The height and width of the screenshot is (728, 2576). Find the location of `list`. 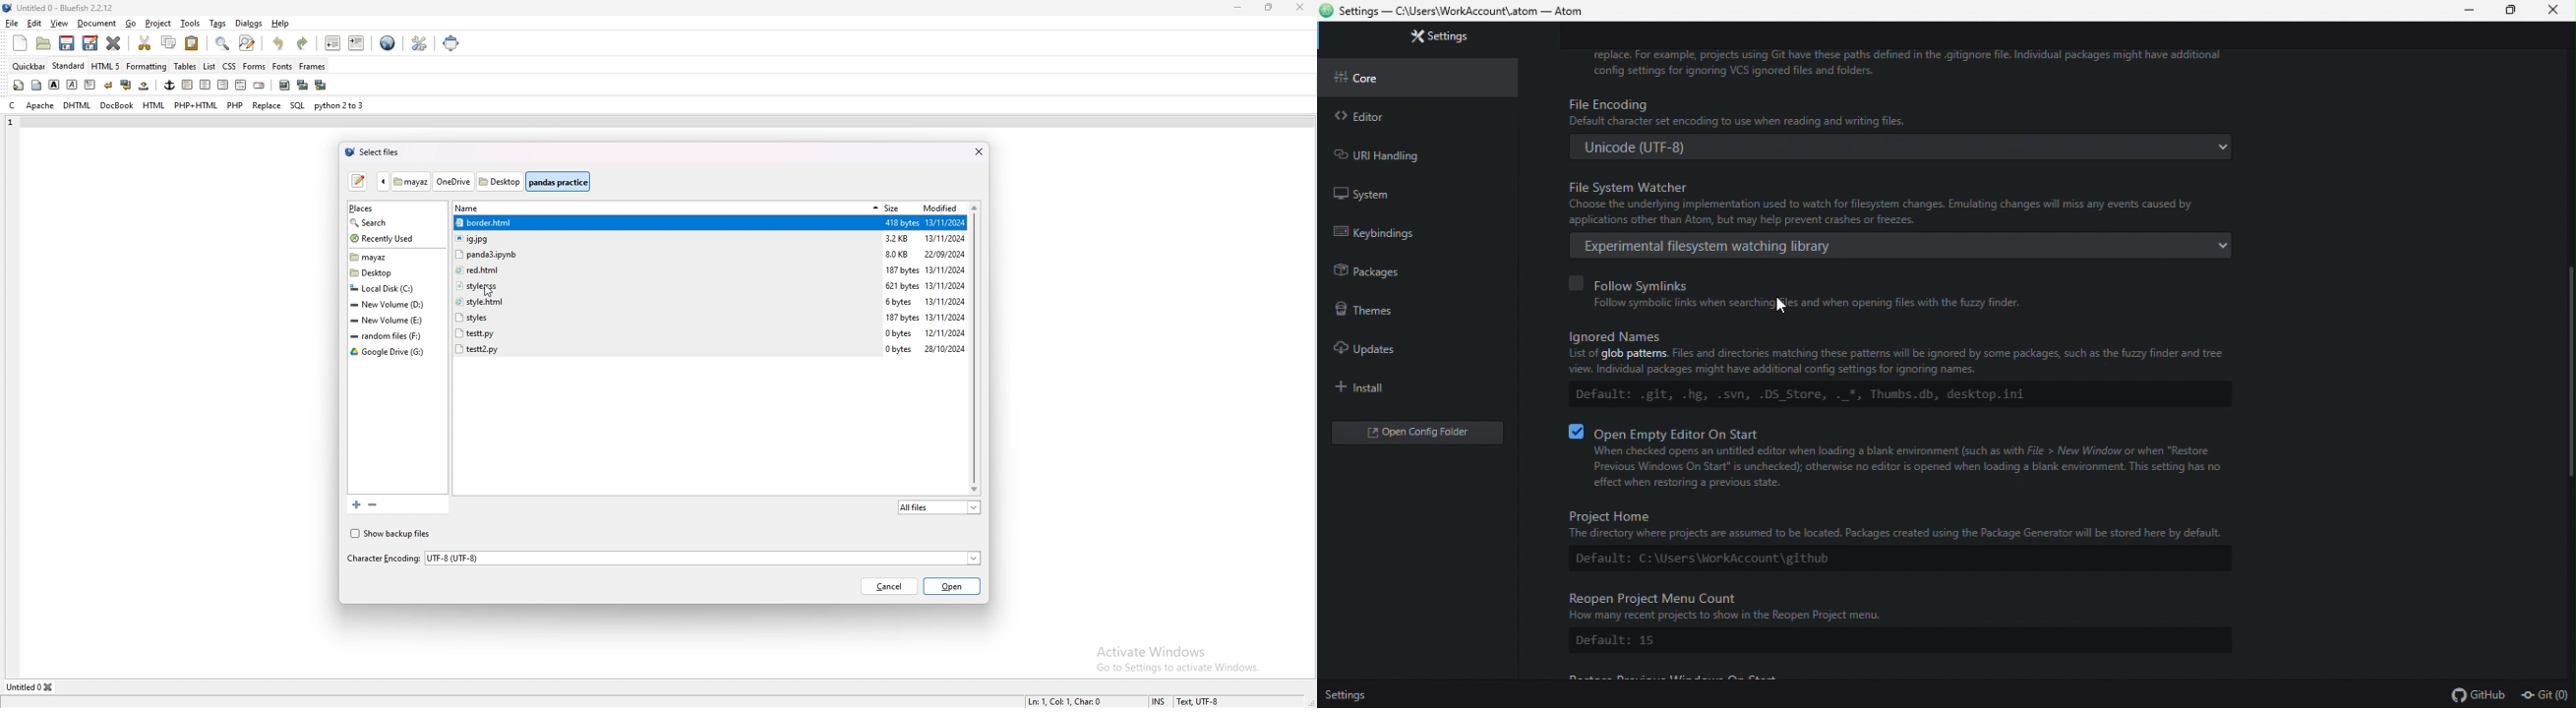

list is located at coordinates (210, 67).